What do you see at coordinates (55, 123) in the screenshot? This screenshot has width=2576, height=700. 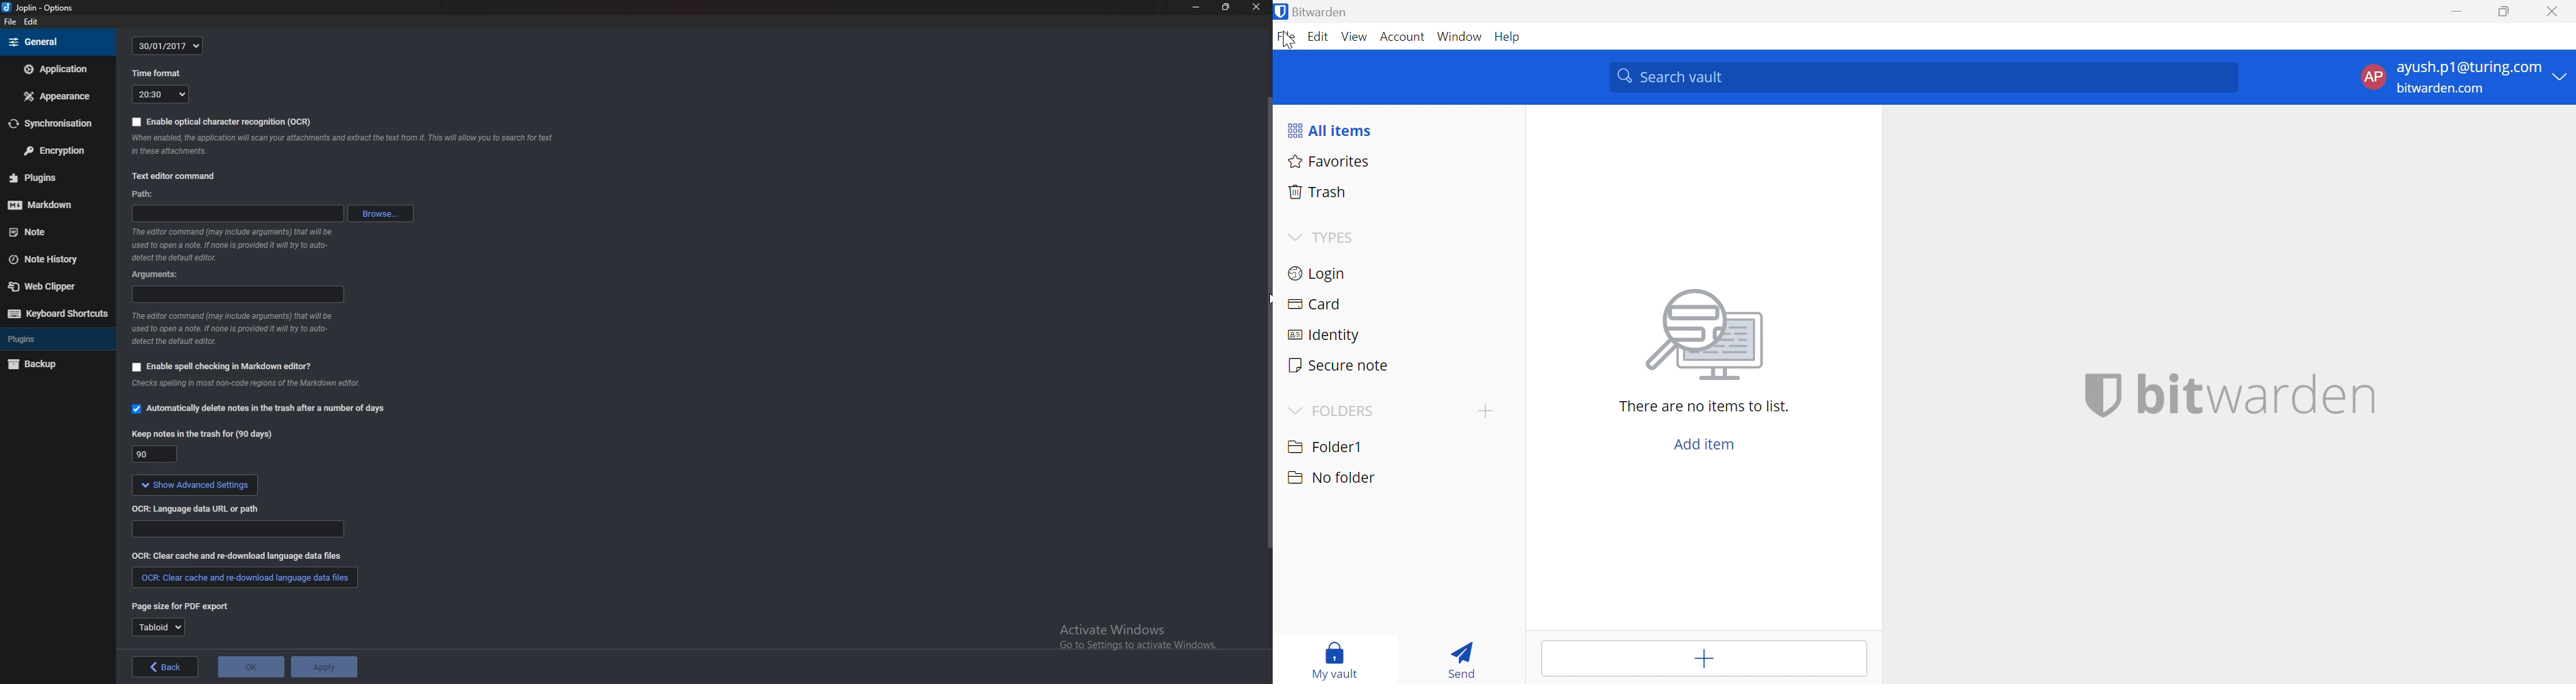 I see `Synchronization` at bounding box center [55, 123].